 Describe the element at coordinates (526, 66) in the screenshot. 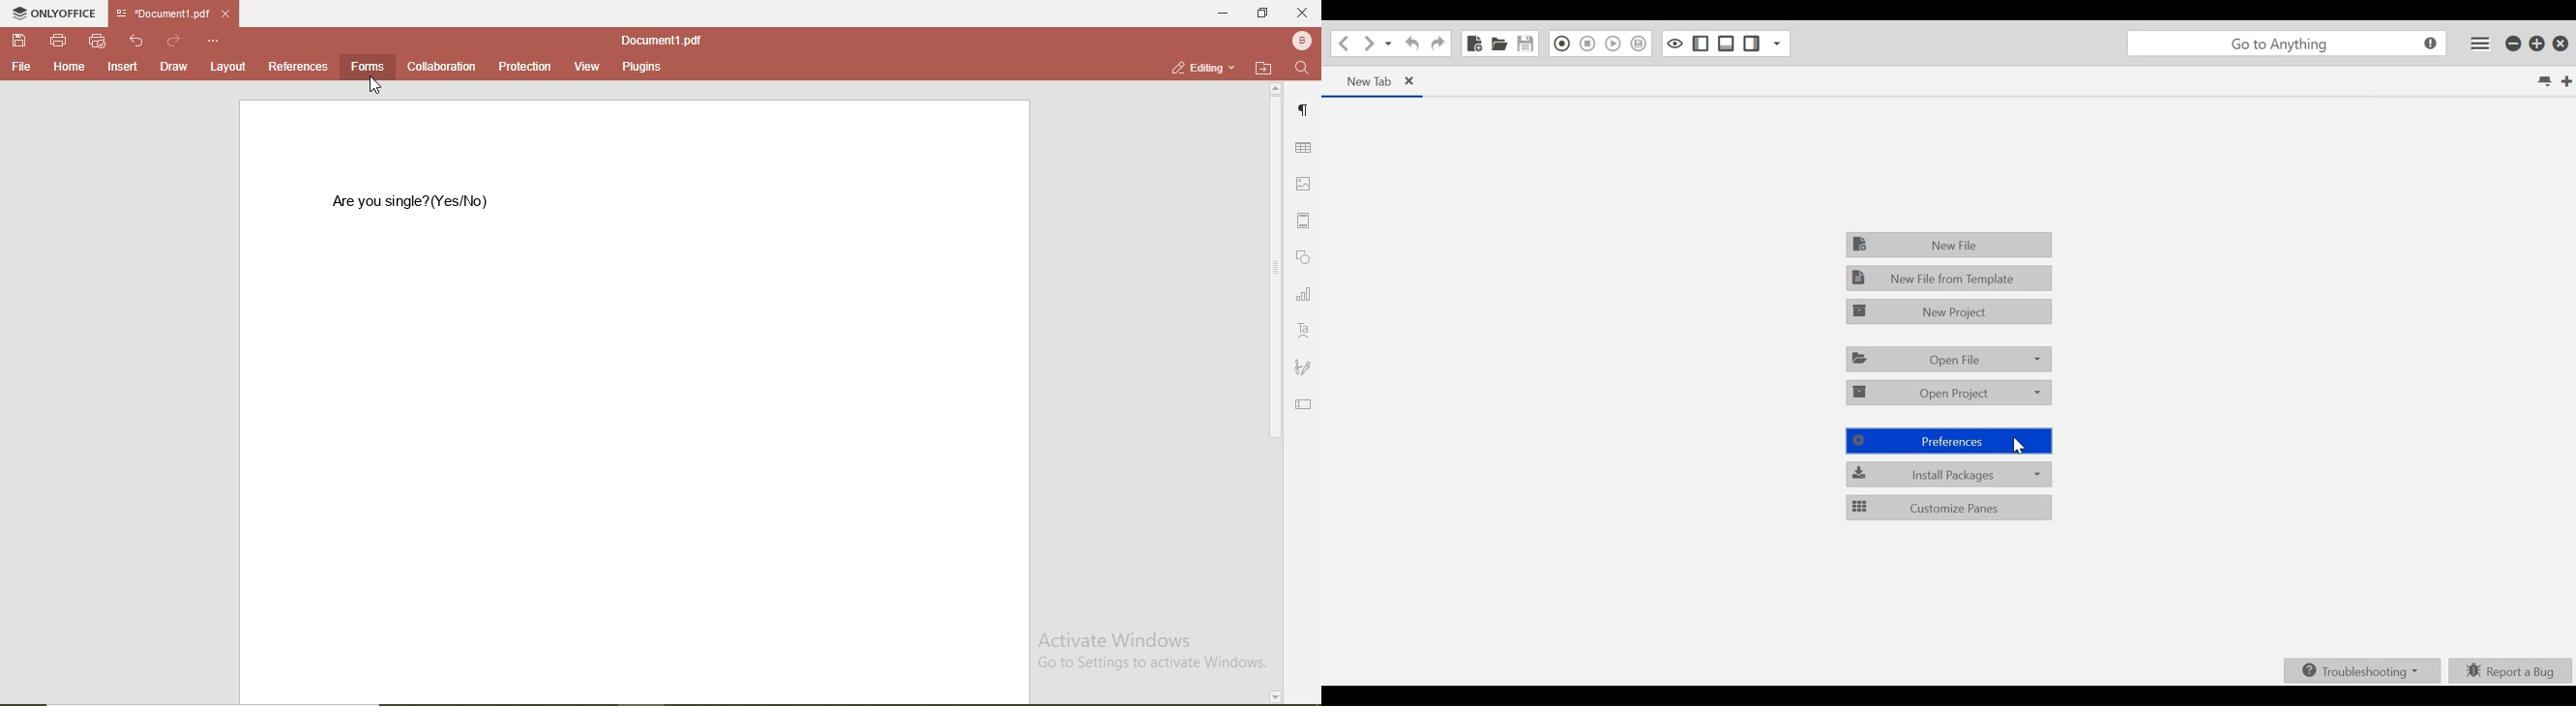

I see `protection` at that location.